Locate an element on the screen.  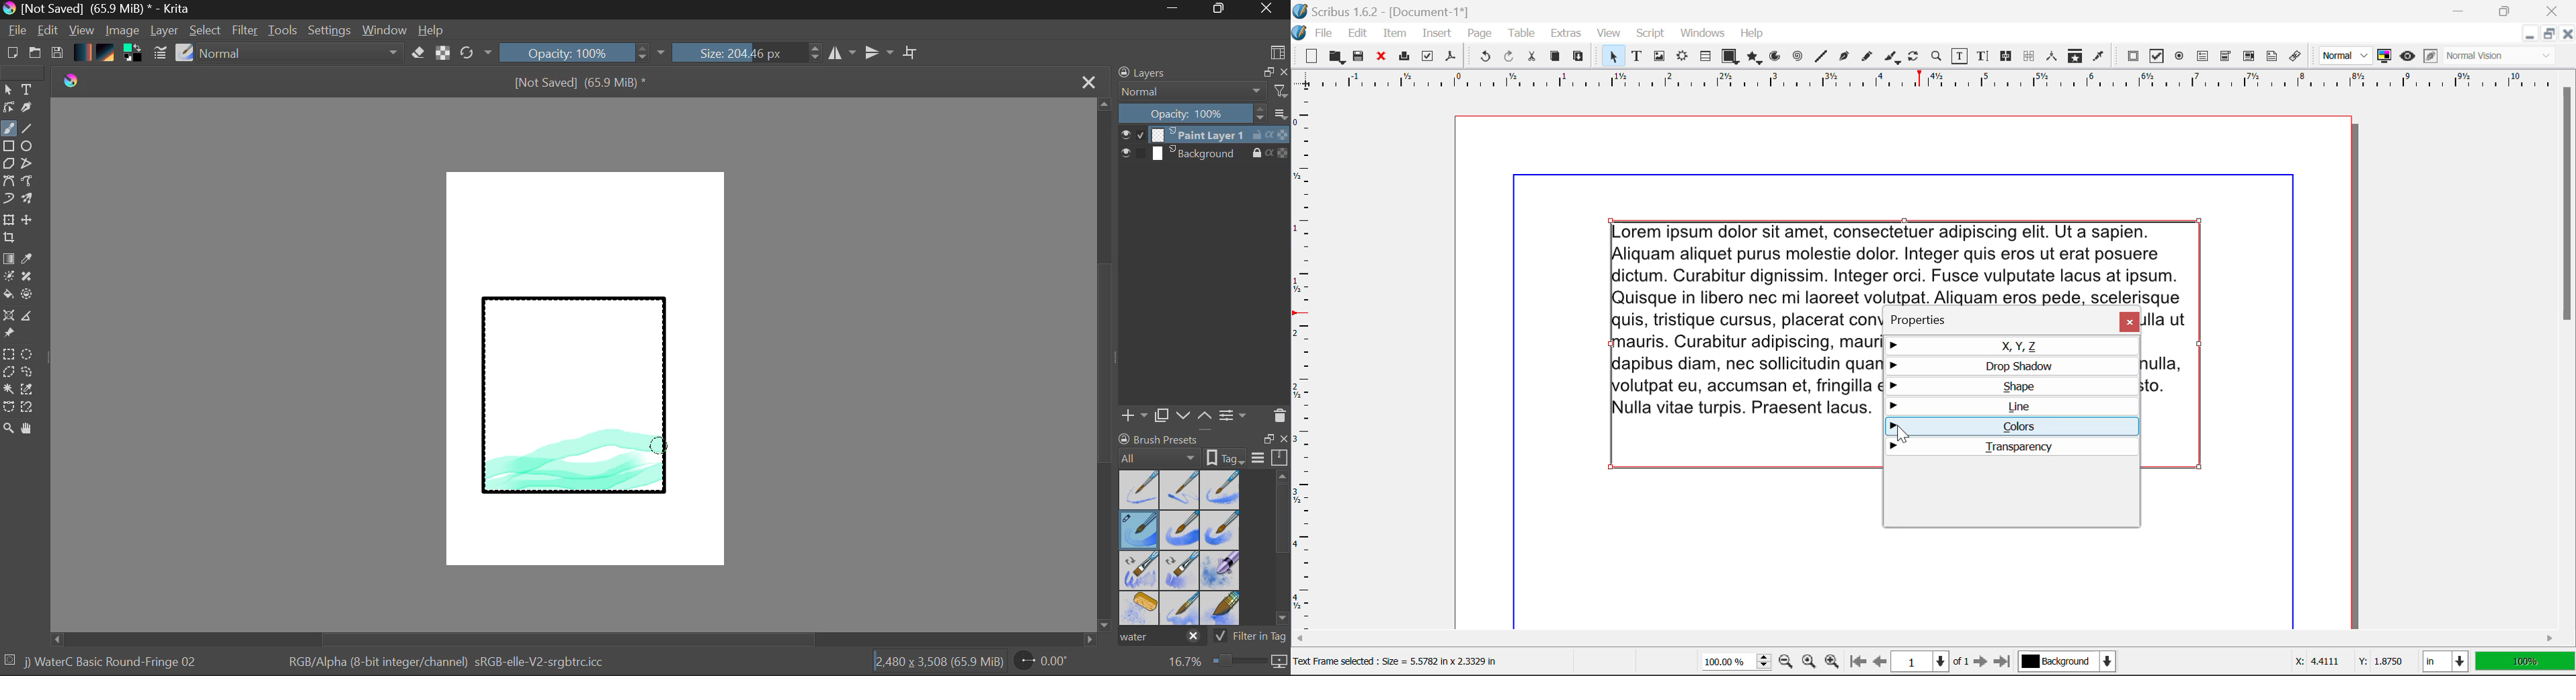
text is located at coordinates (1904, 264).